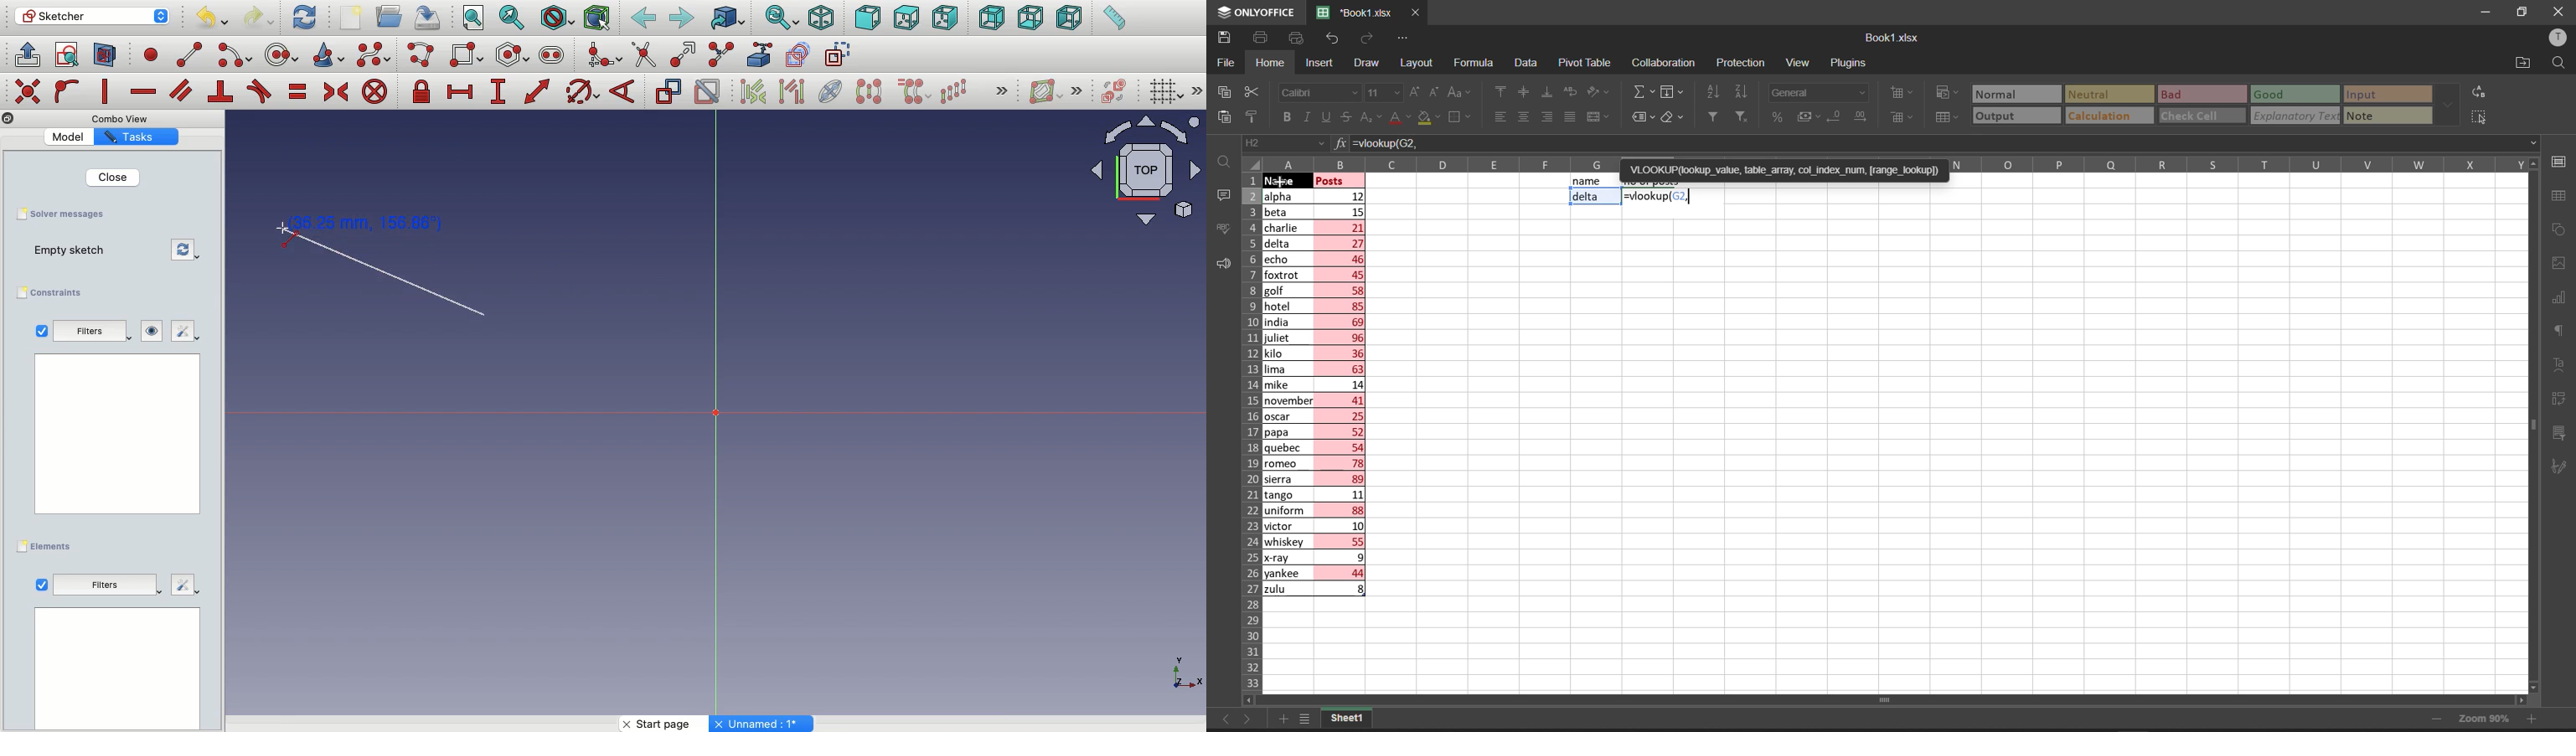  I want to click on Edit, so click(187, 332).